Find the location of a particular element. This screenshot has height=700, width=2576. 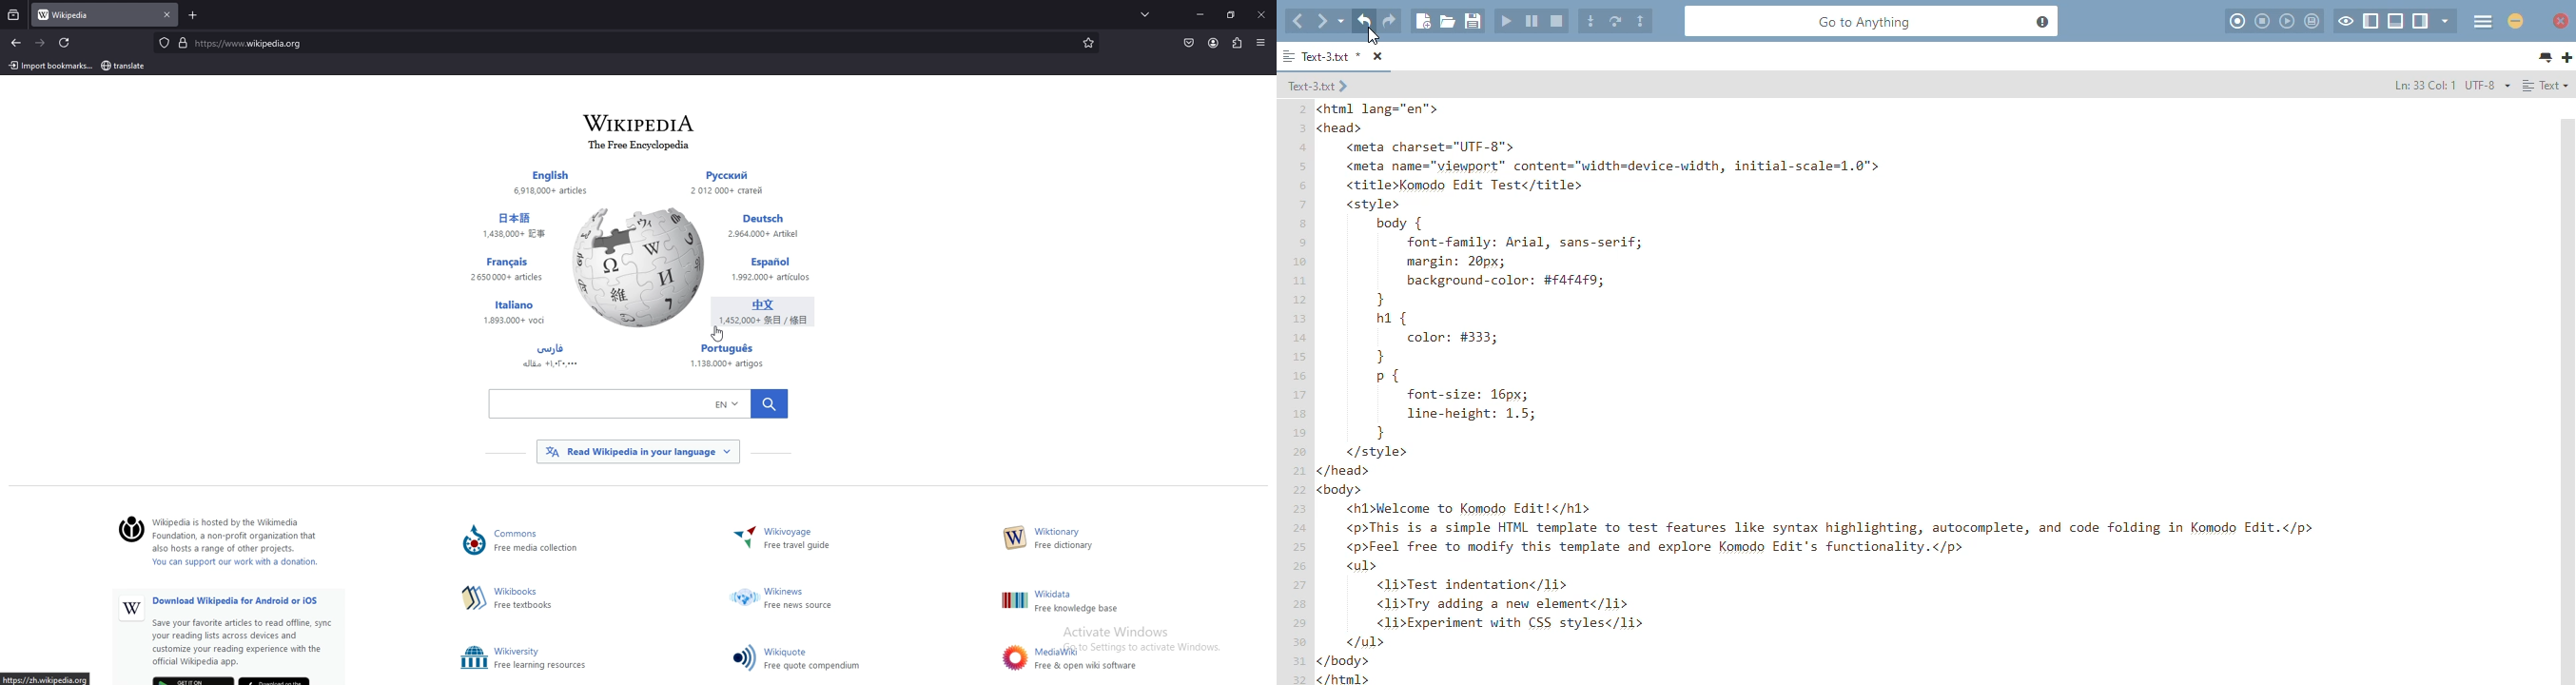

 is located at coordinates (1013, 601).